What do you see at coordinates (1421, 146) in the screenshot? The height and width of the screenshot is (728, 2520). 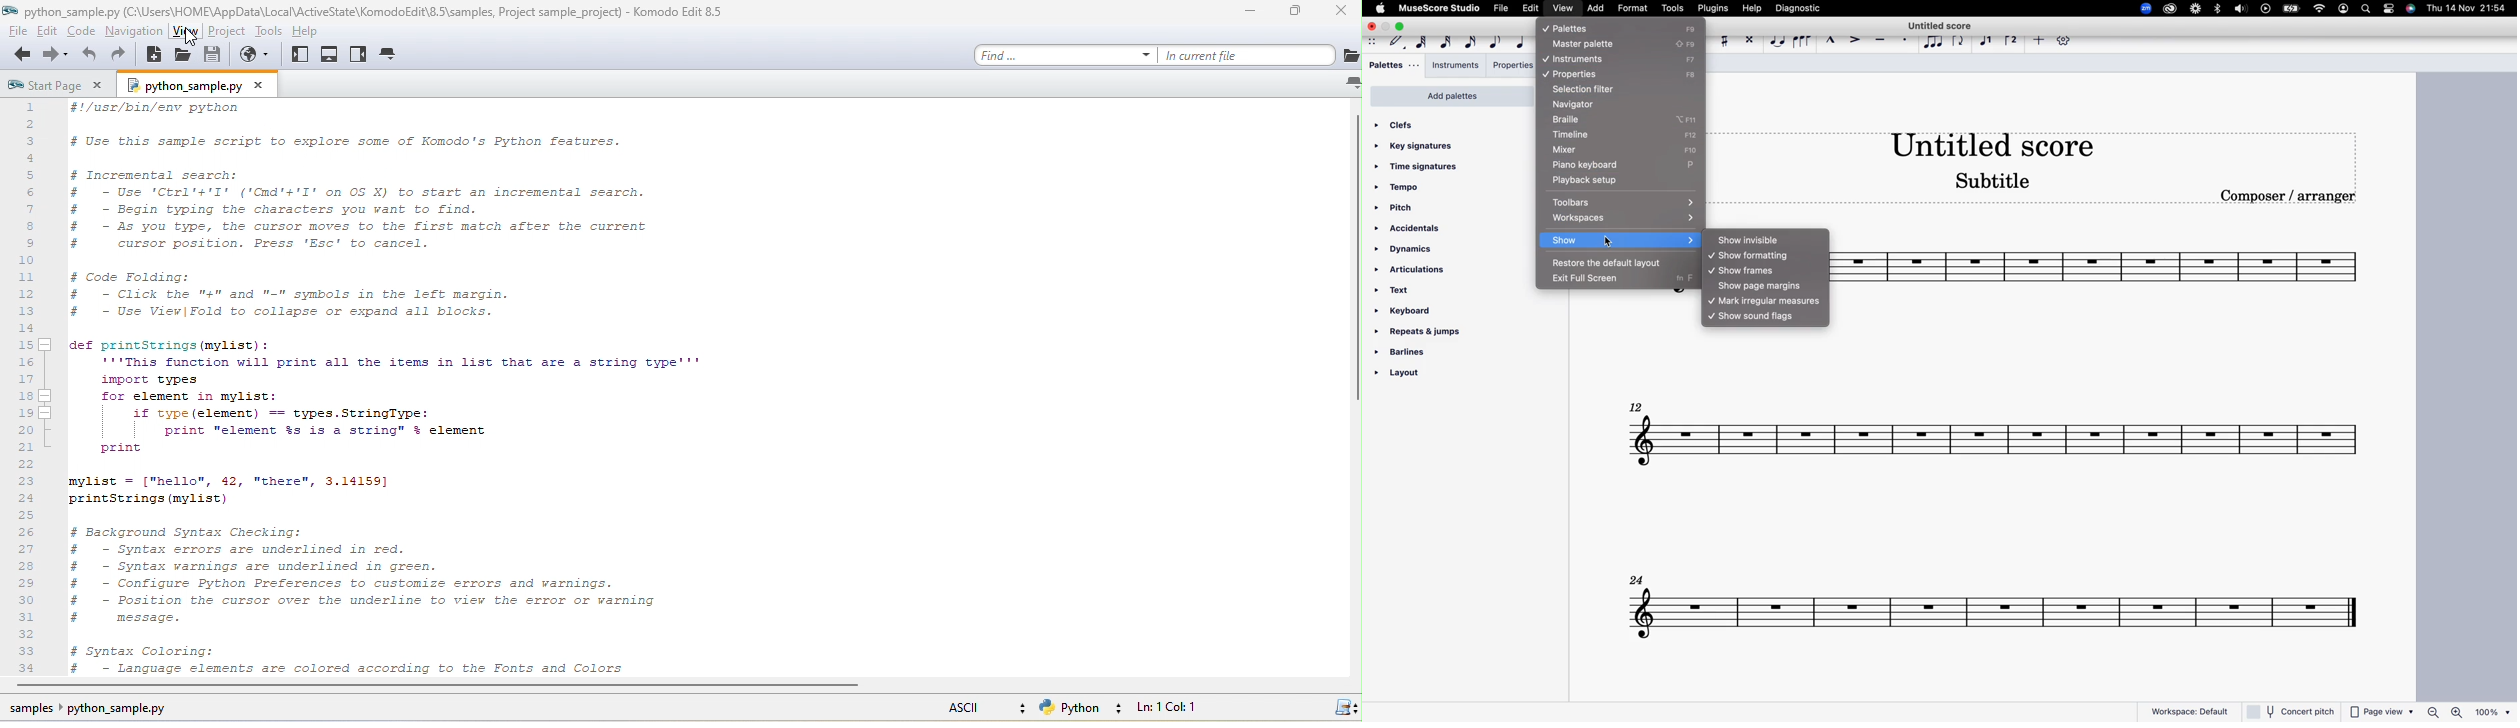 I see `key signatures` at bounding box center [1421, 146].